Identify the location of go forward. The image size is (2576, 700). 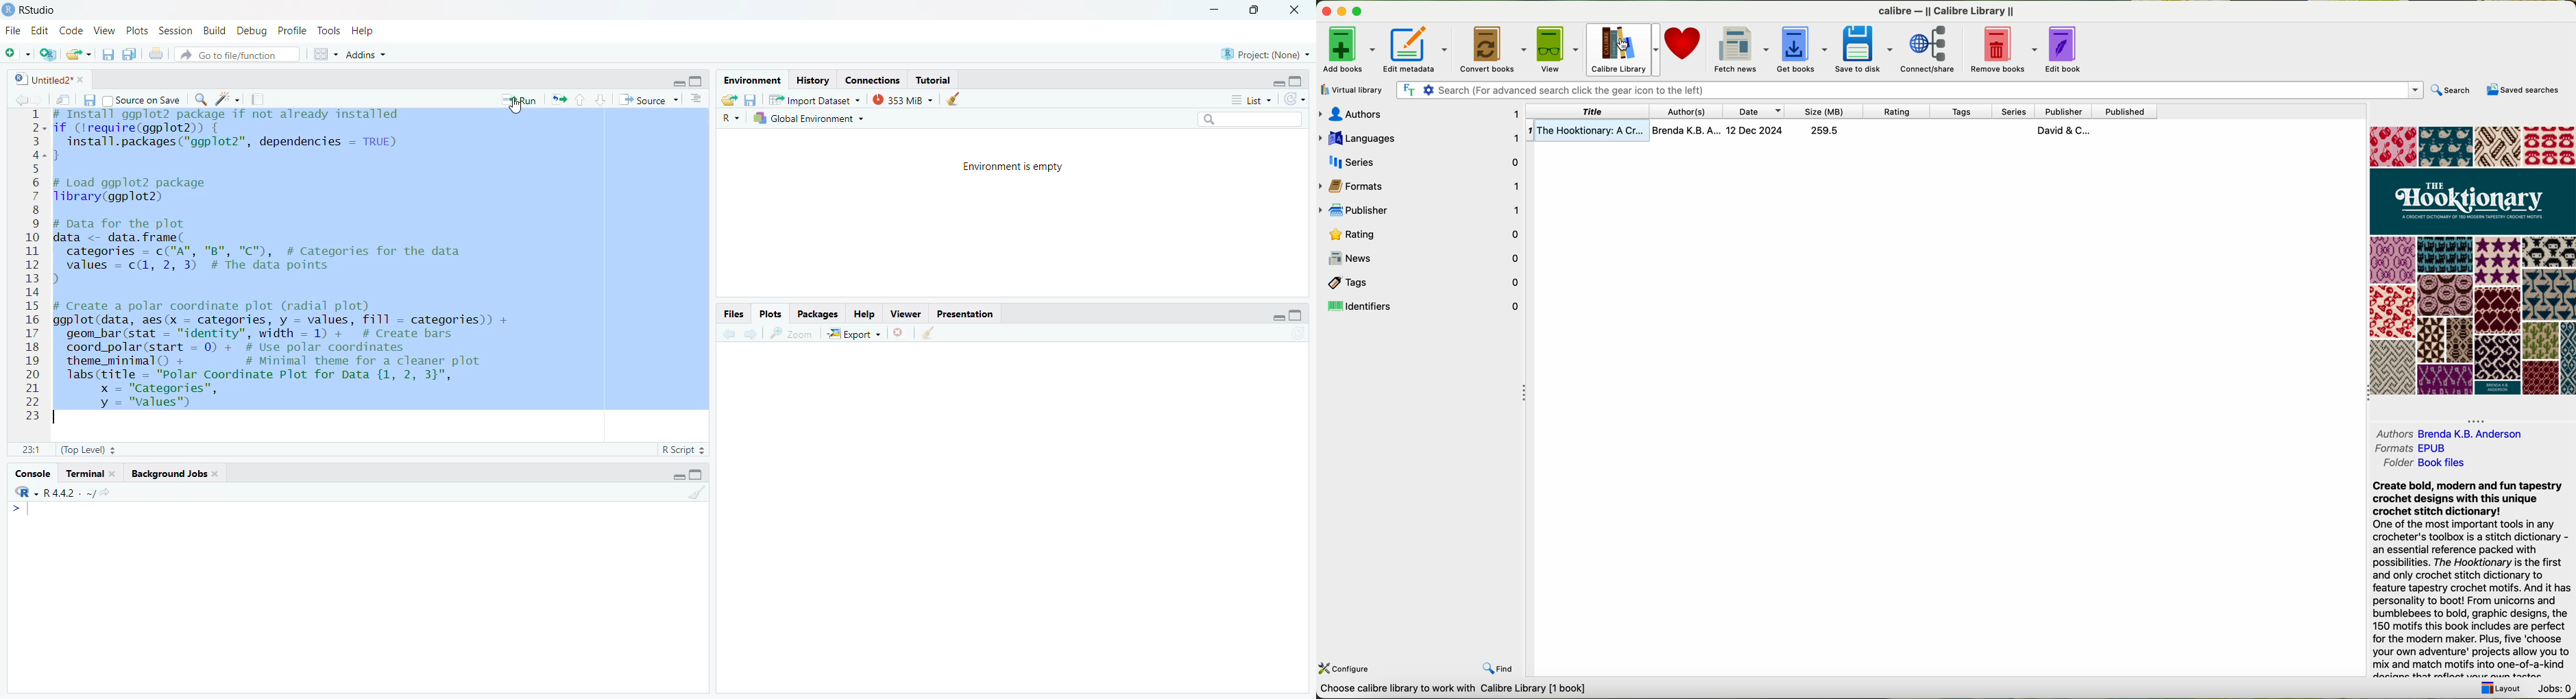
(754, 335).